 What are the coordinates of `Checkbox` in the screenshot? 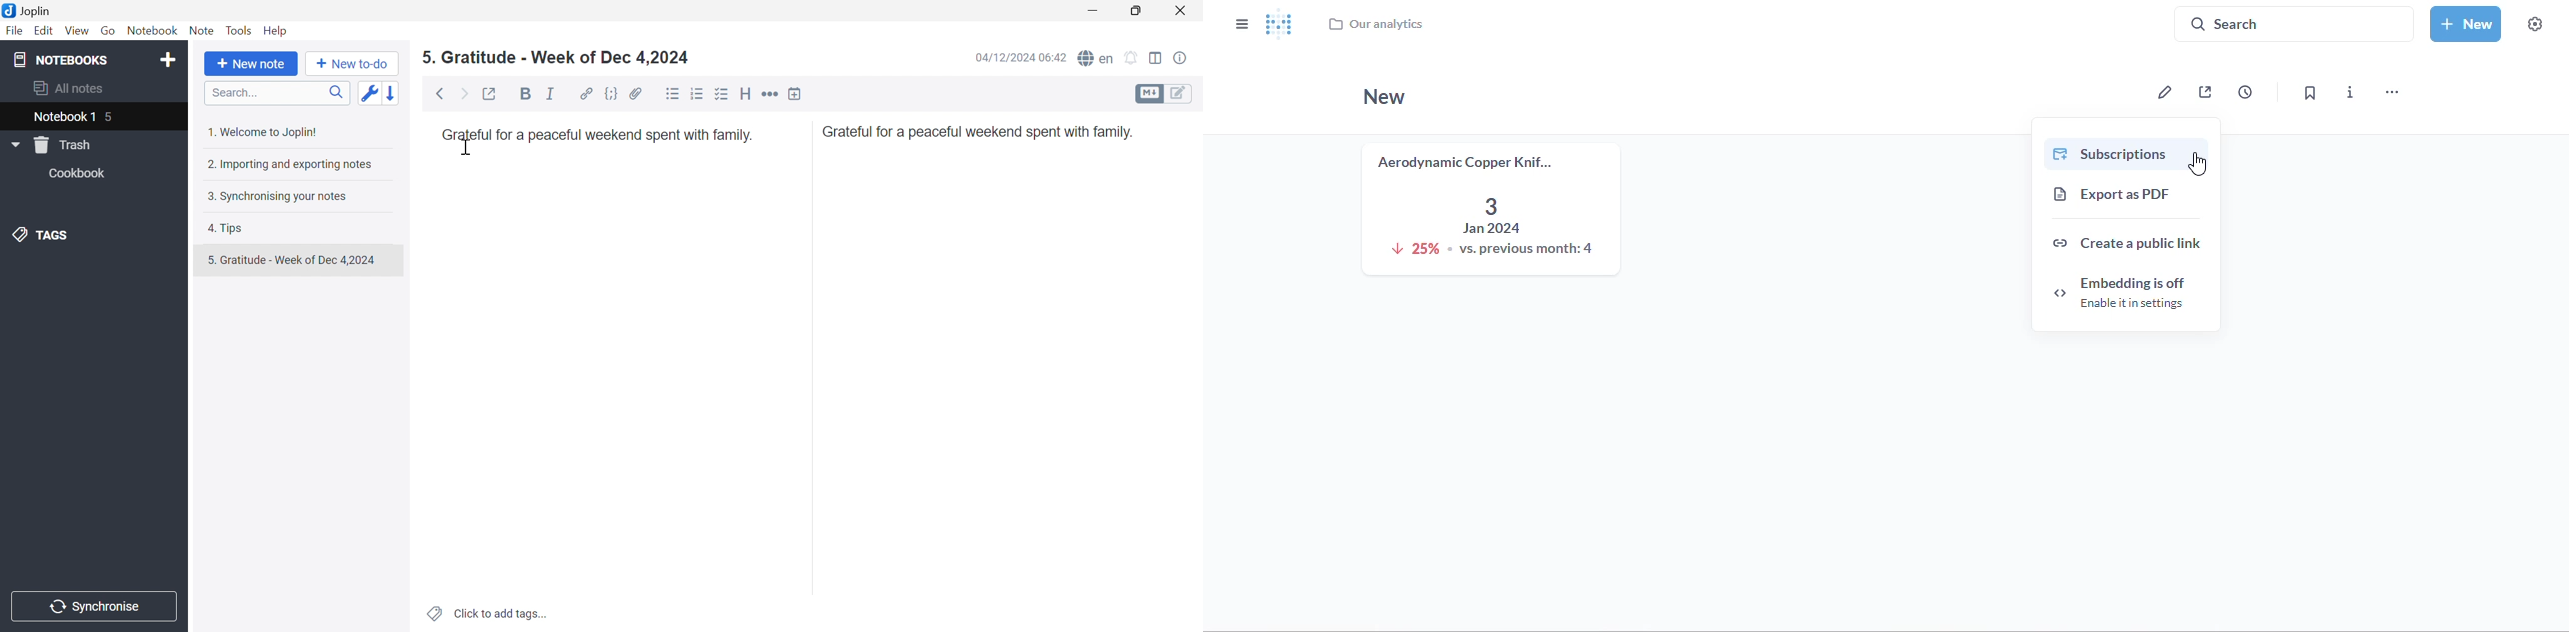 It's located at (723, 95).